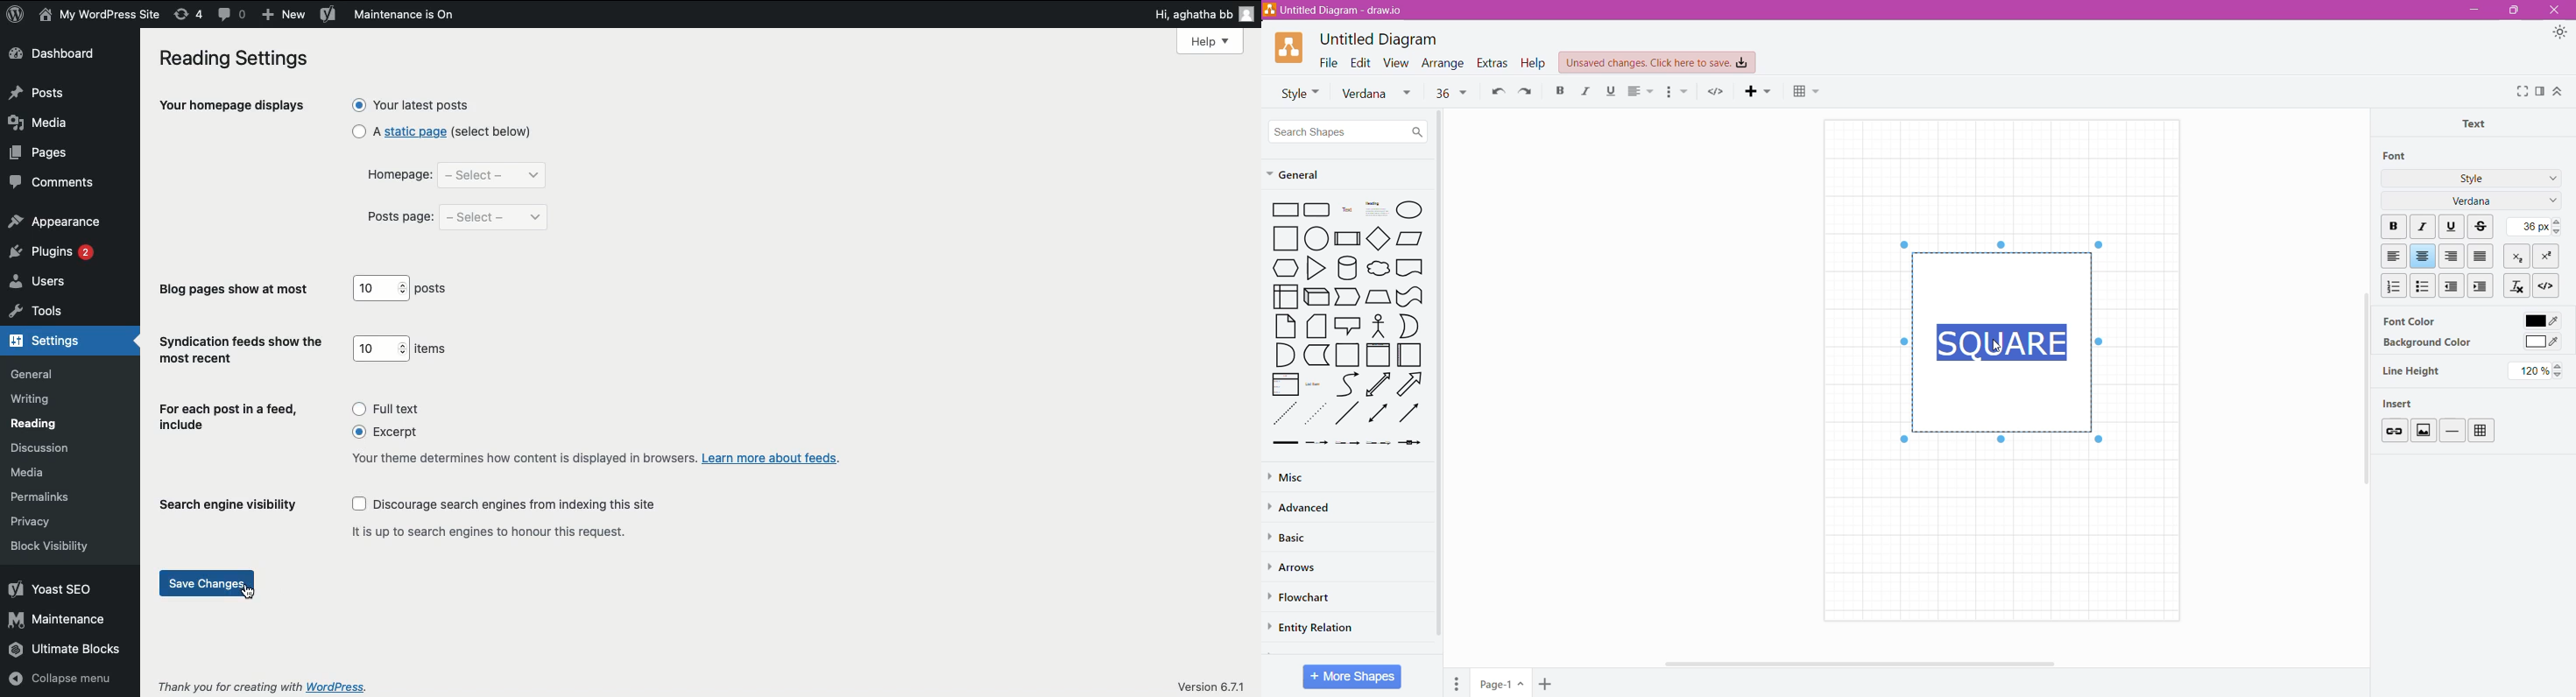 The image size is (2576, 700). Describe the element at coordinates (1444, 63) in the screenshot. I see `Arrange` at that location.